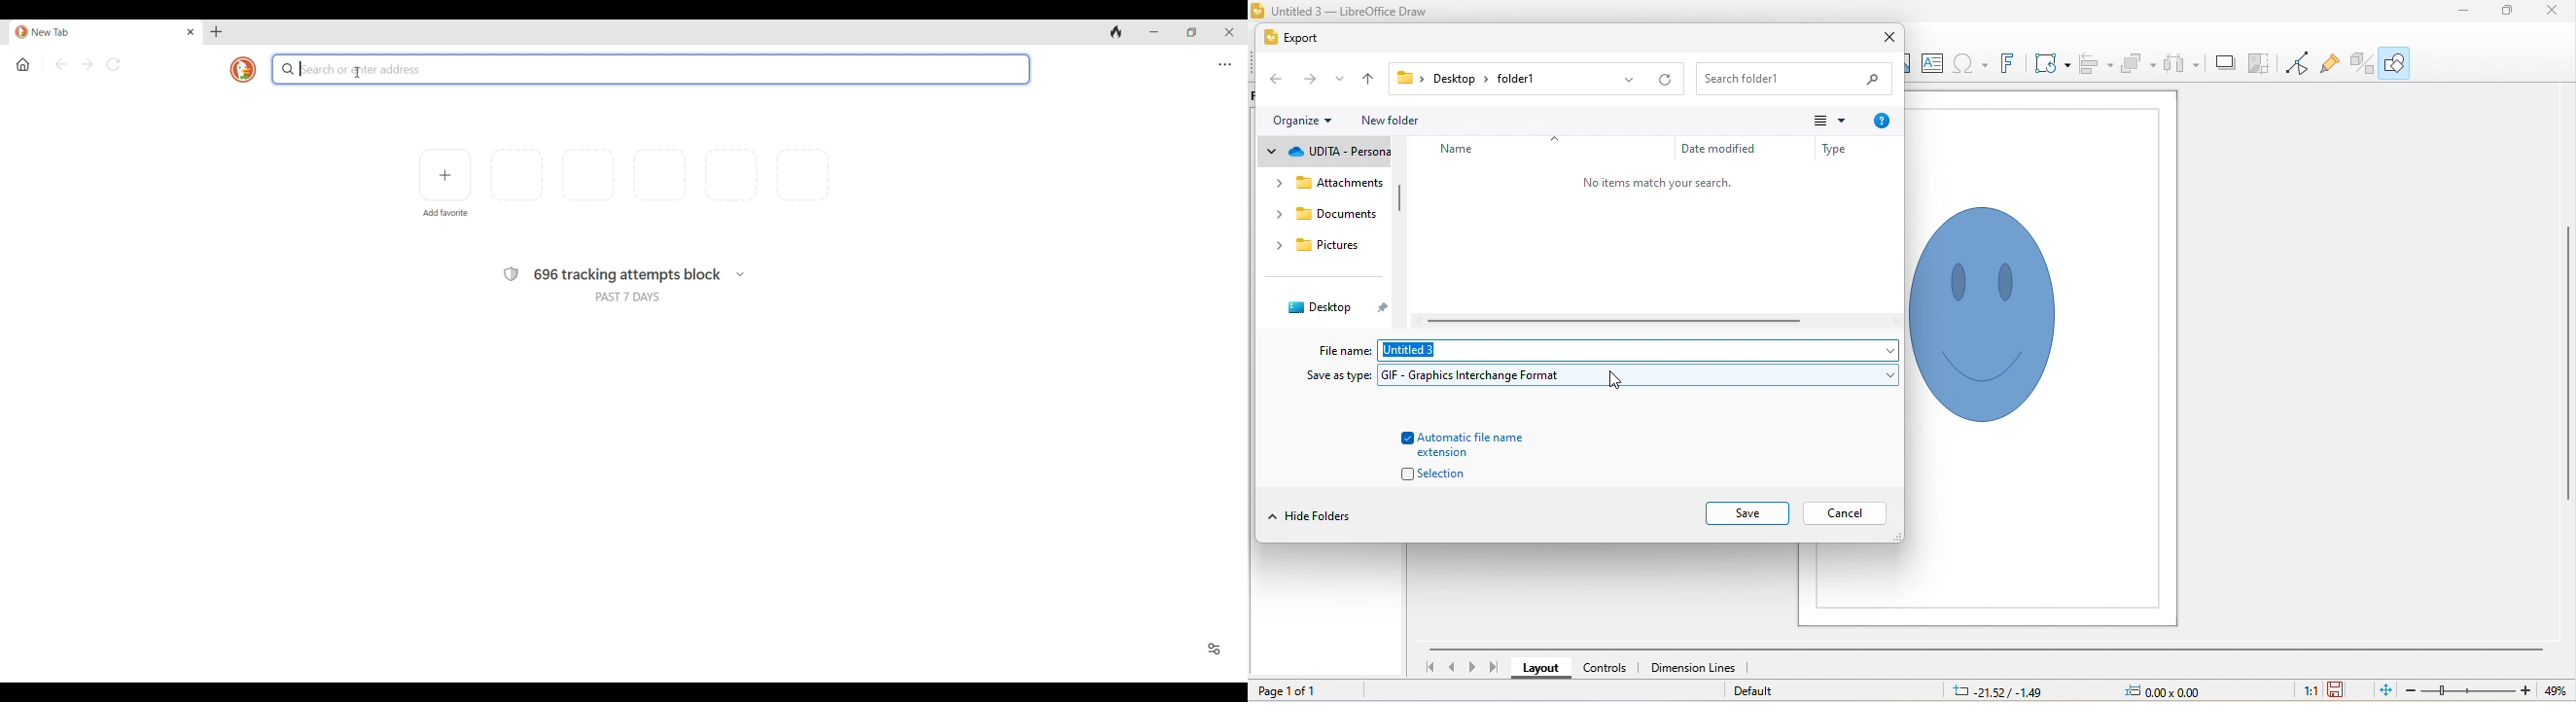 This screenshot has height=728, width=2576. I want to click on Clear browsing history , so click(1117, 32).